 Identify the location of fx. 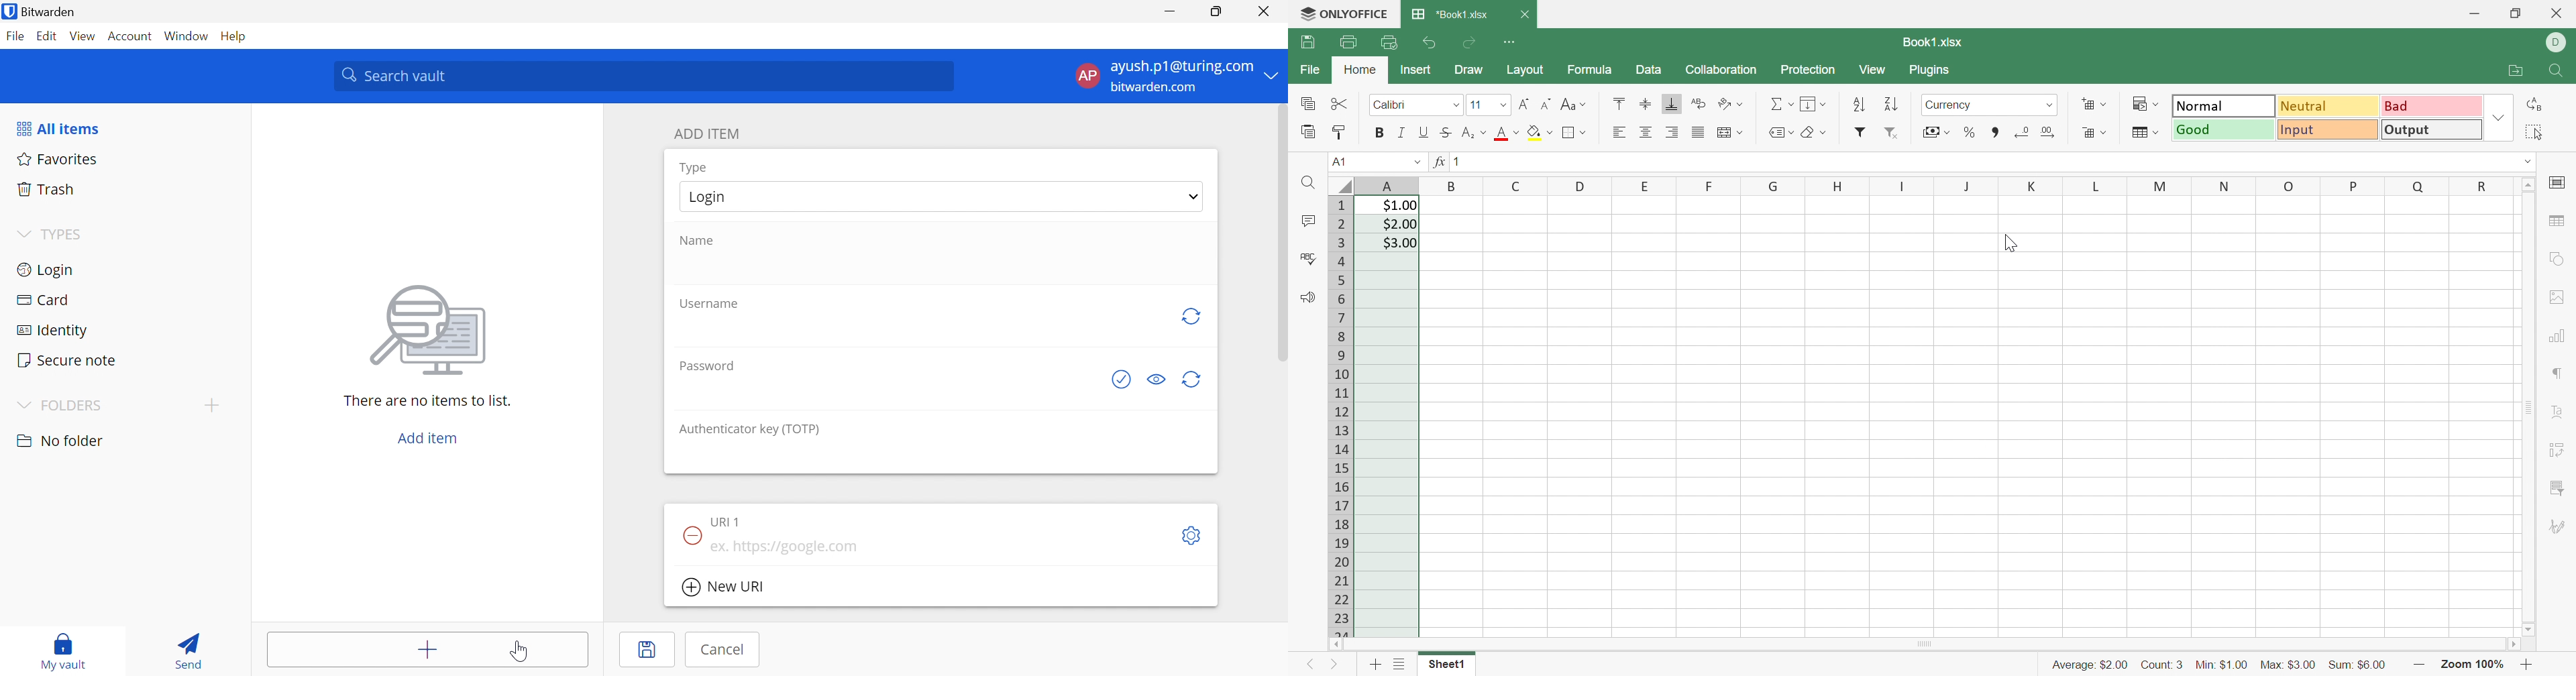
(1438, 162).